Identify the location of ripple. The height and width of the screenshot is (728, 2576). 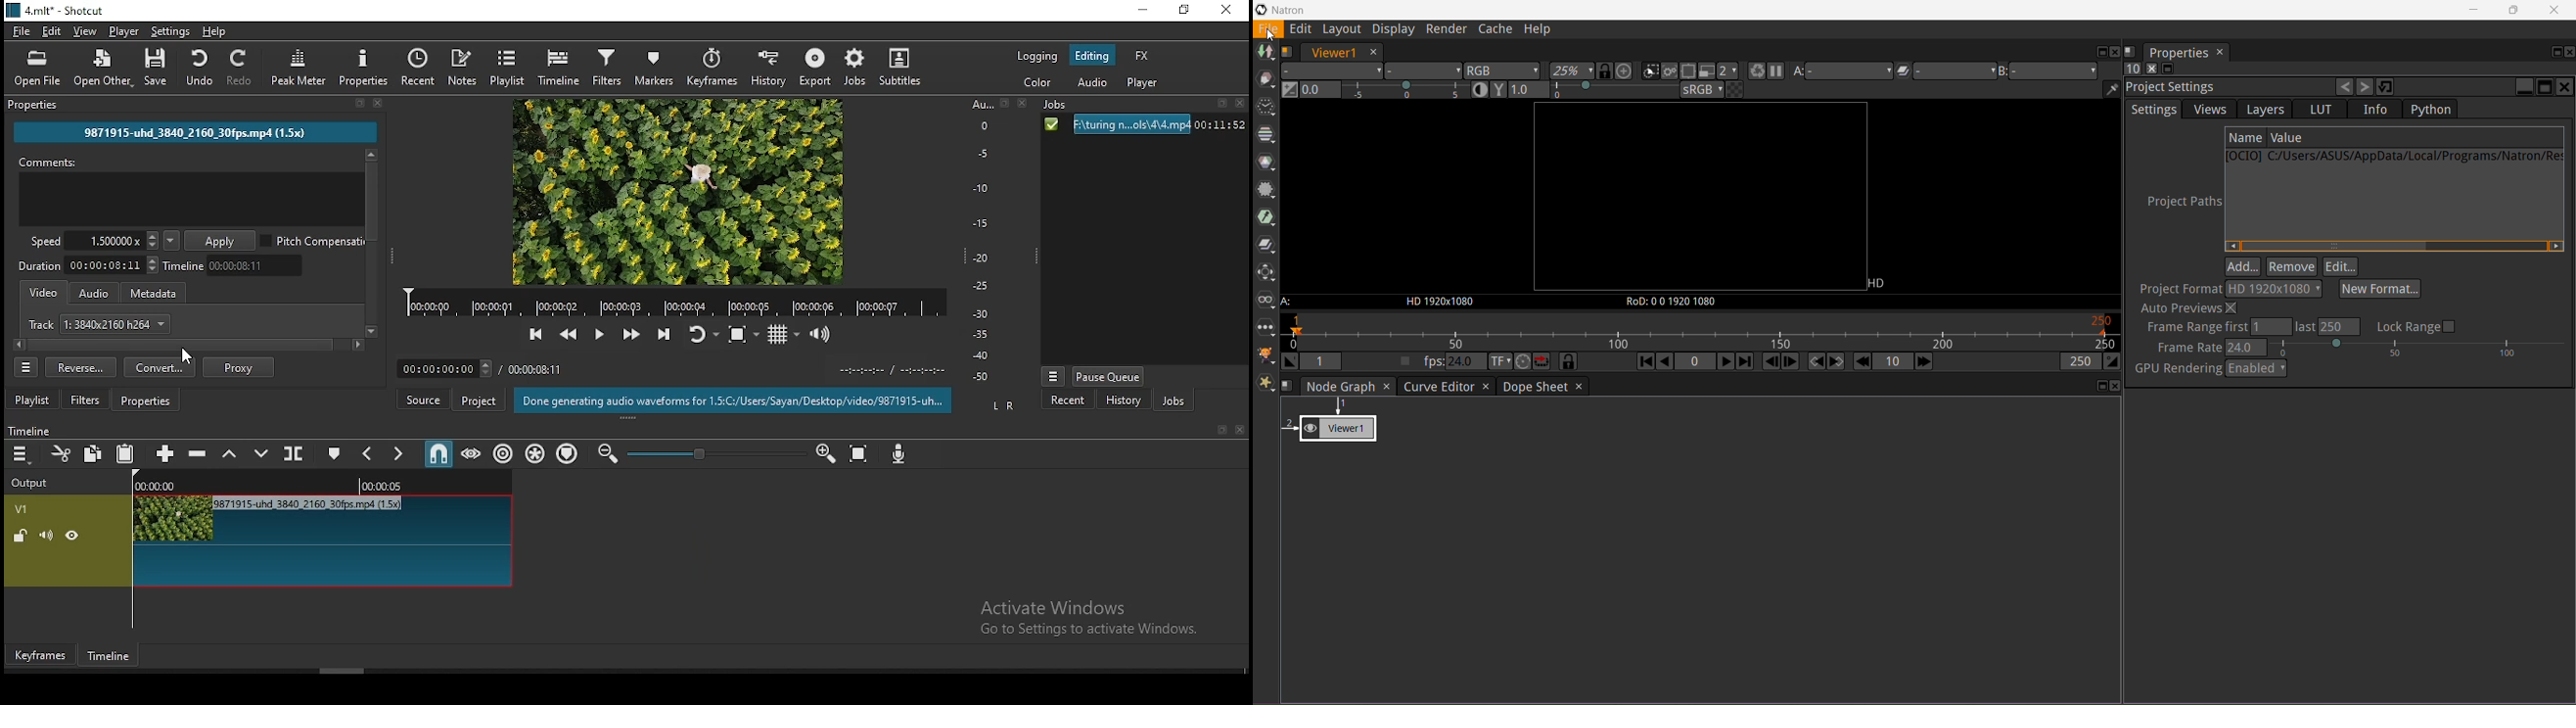
(504, 455).